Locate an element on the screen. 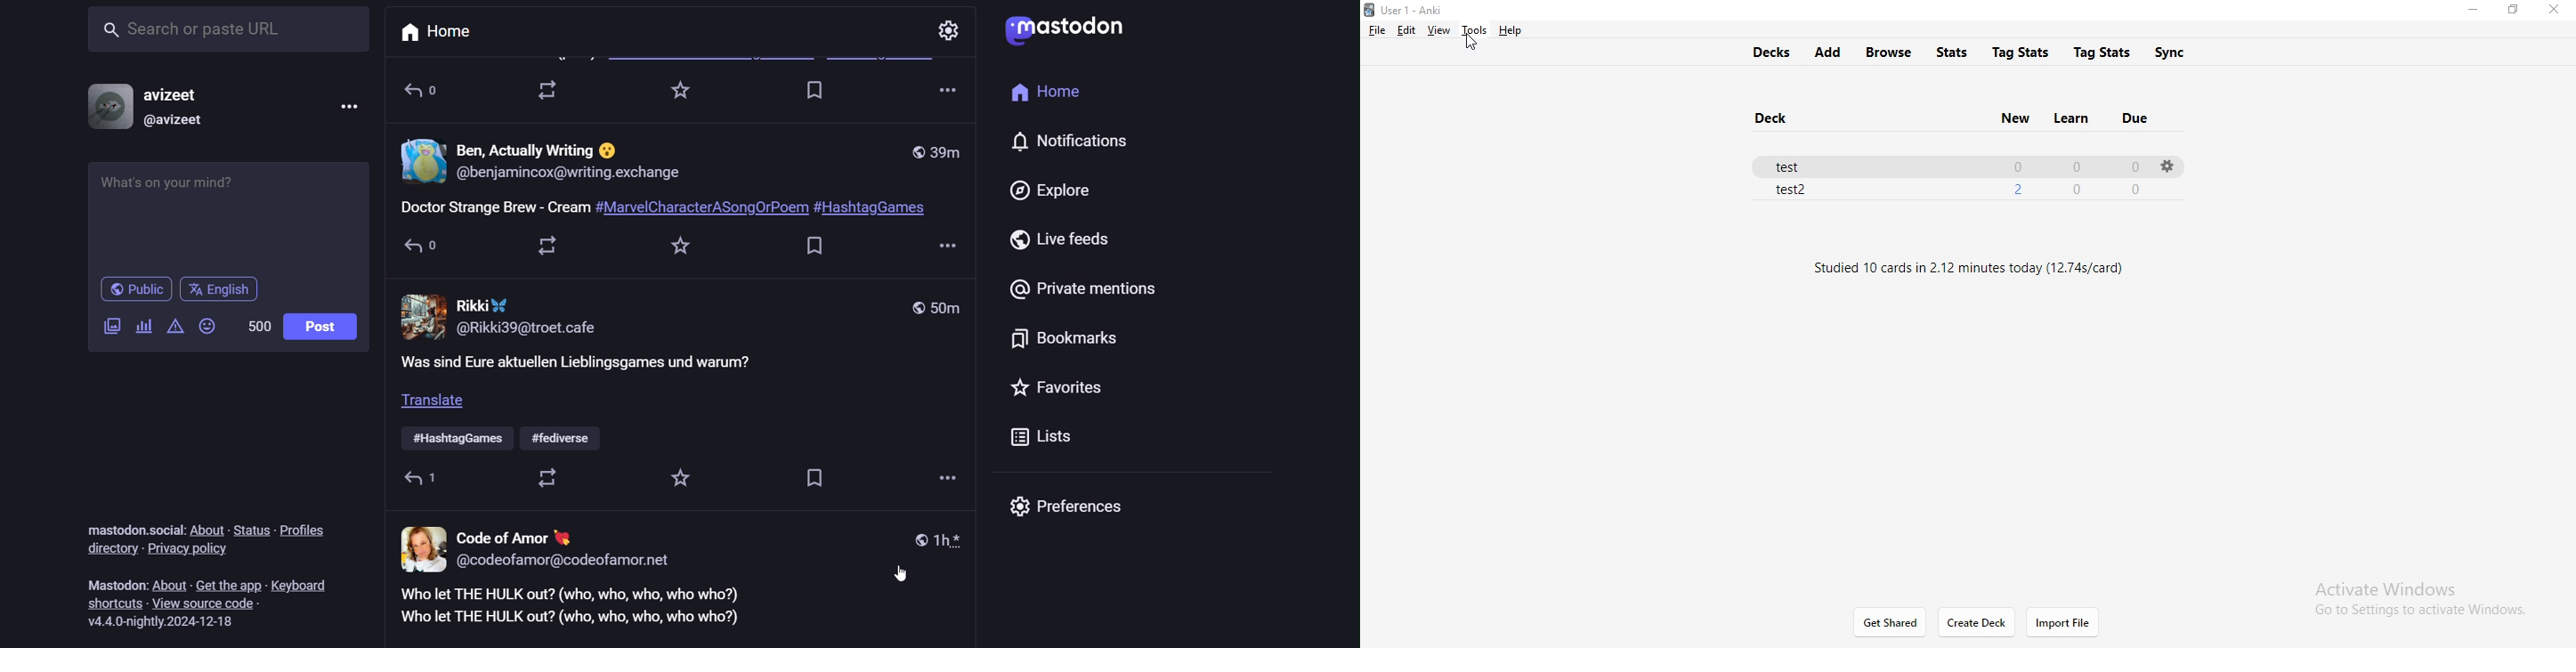 This screenshot has height=672, width=2576. learn is located at coordinates (2072, 120).